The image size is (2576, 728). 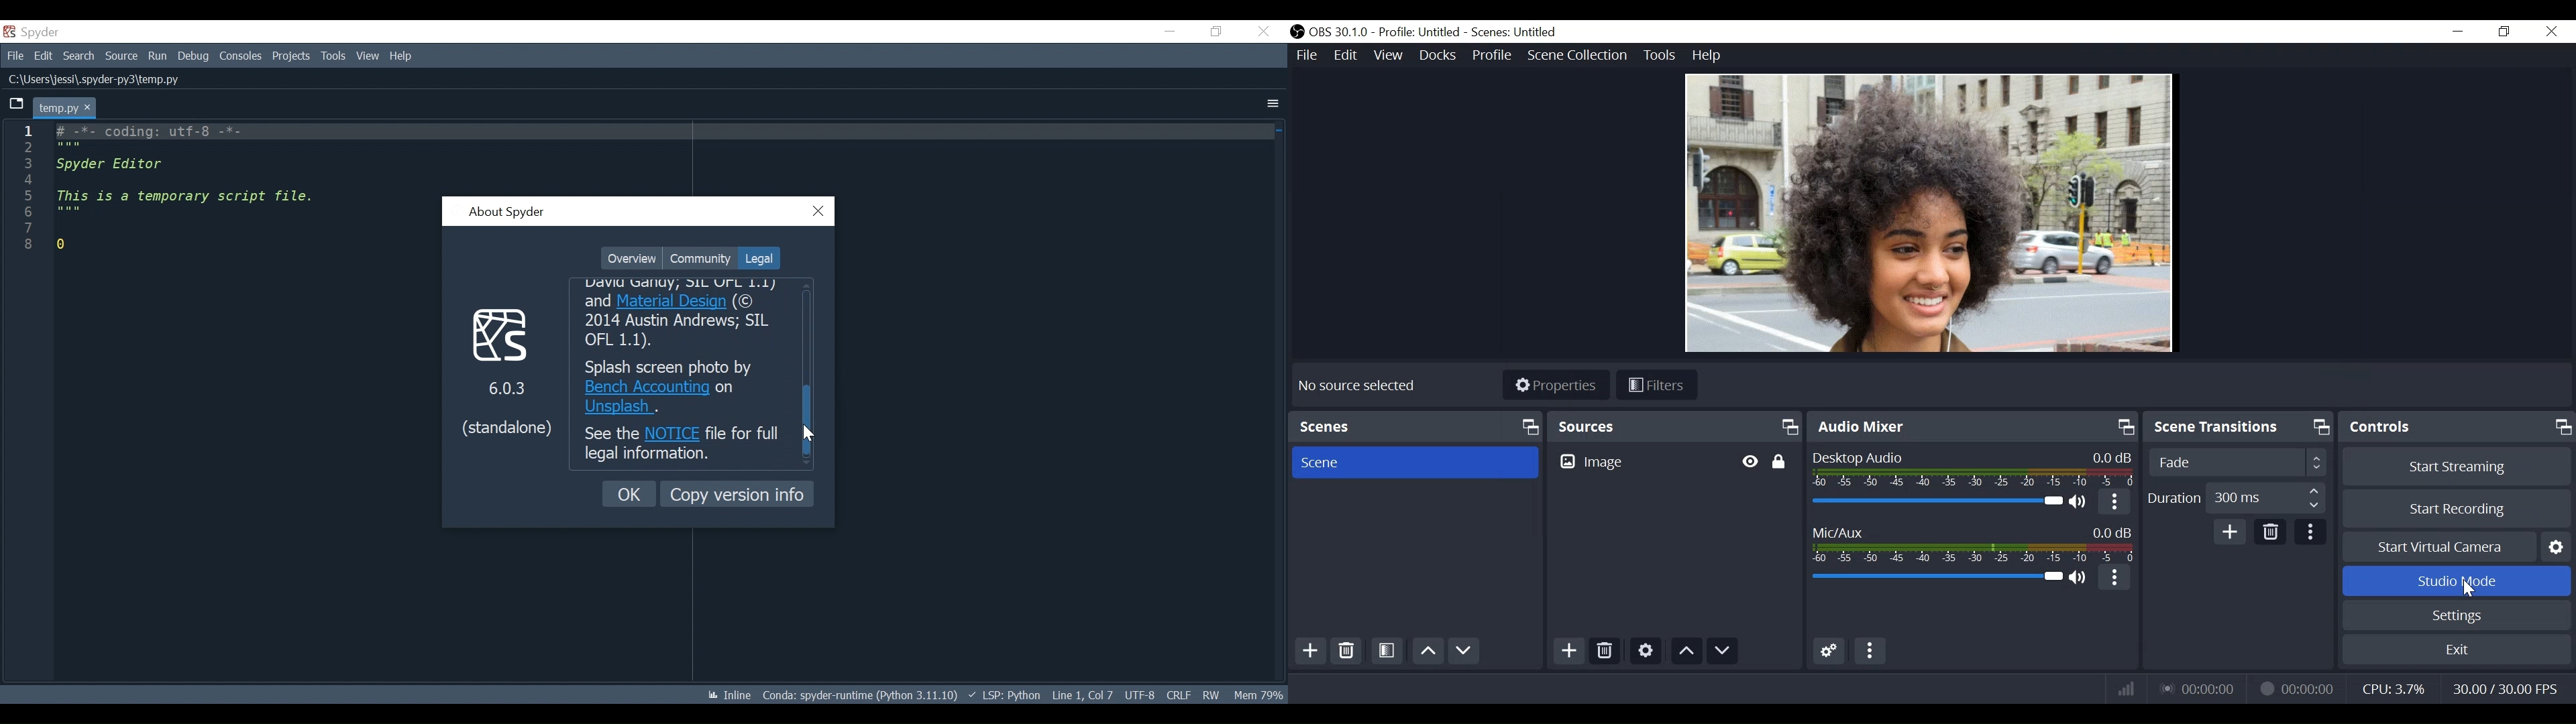 I want to click on Cursor, so click(x=810, y=433).